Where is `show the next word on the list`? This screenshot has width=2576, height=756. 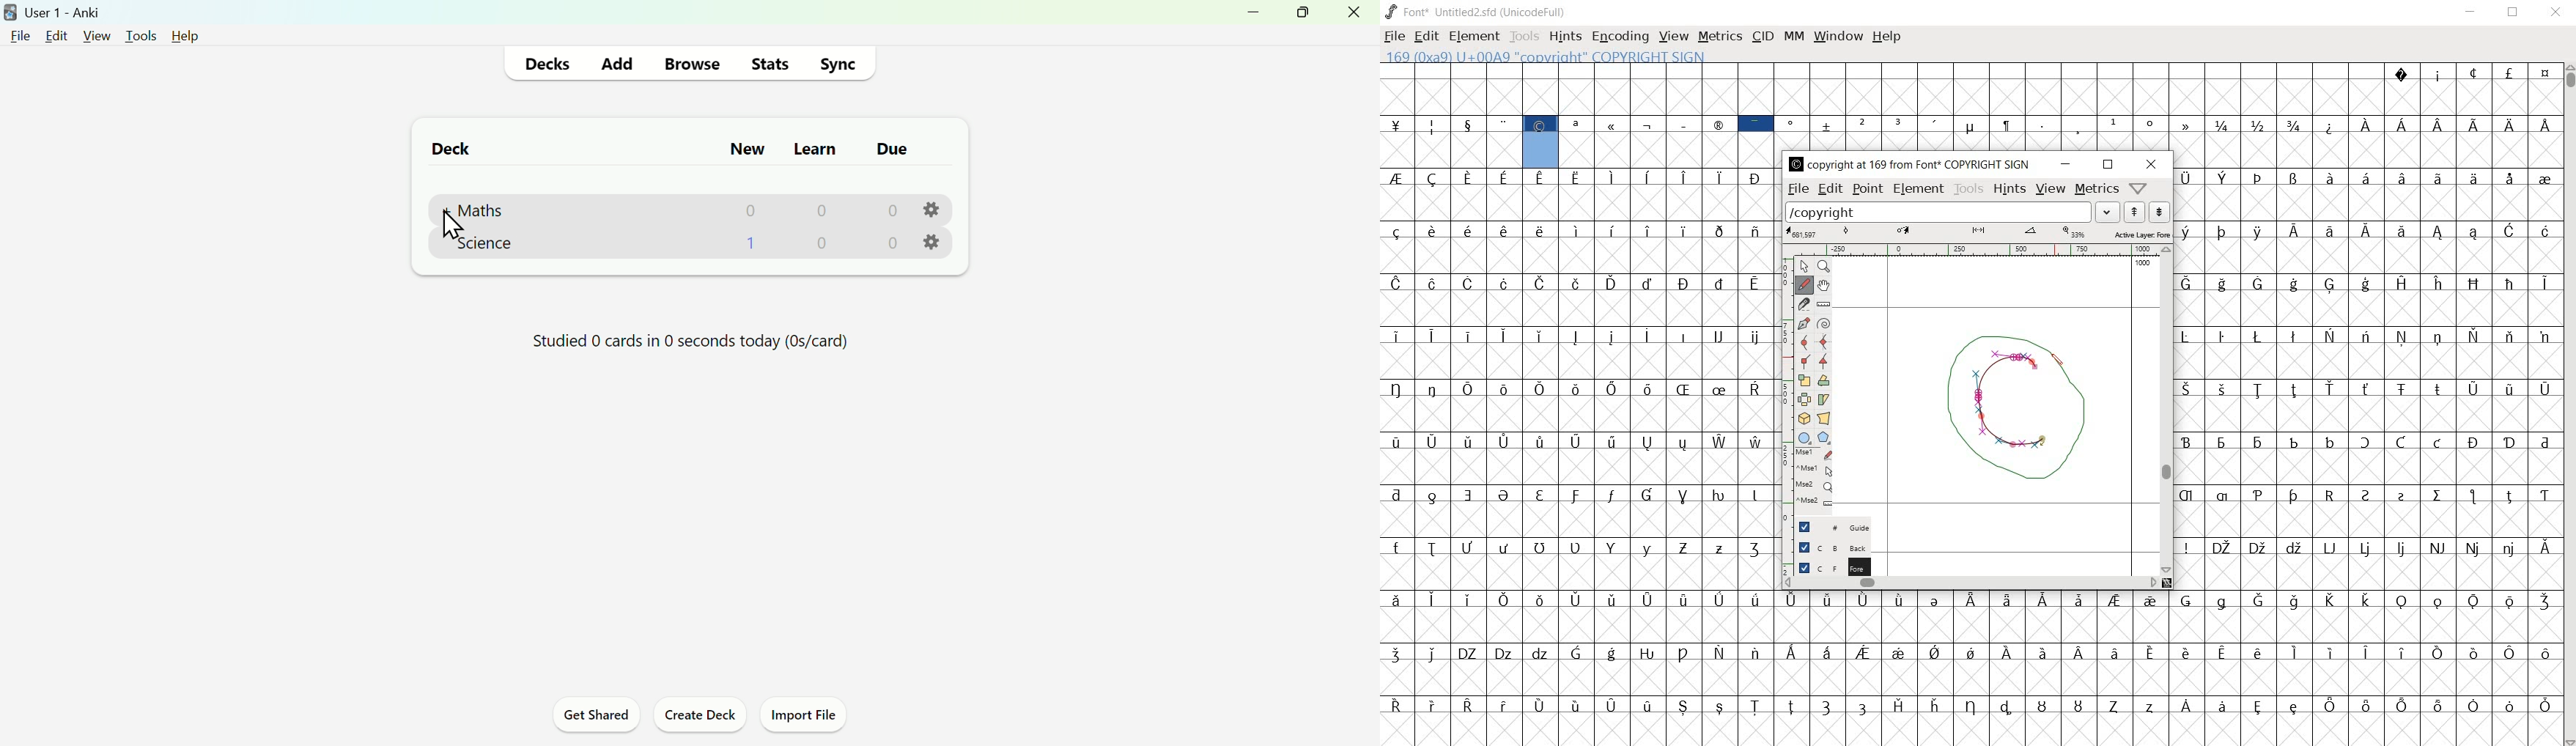 show the next word on the list is located at coordinates (2133, 212).